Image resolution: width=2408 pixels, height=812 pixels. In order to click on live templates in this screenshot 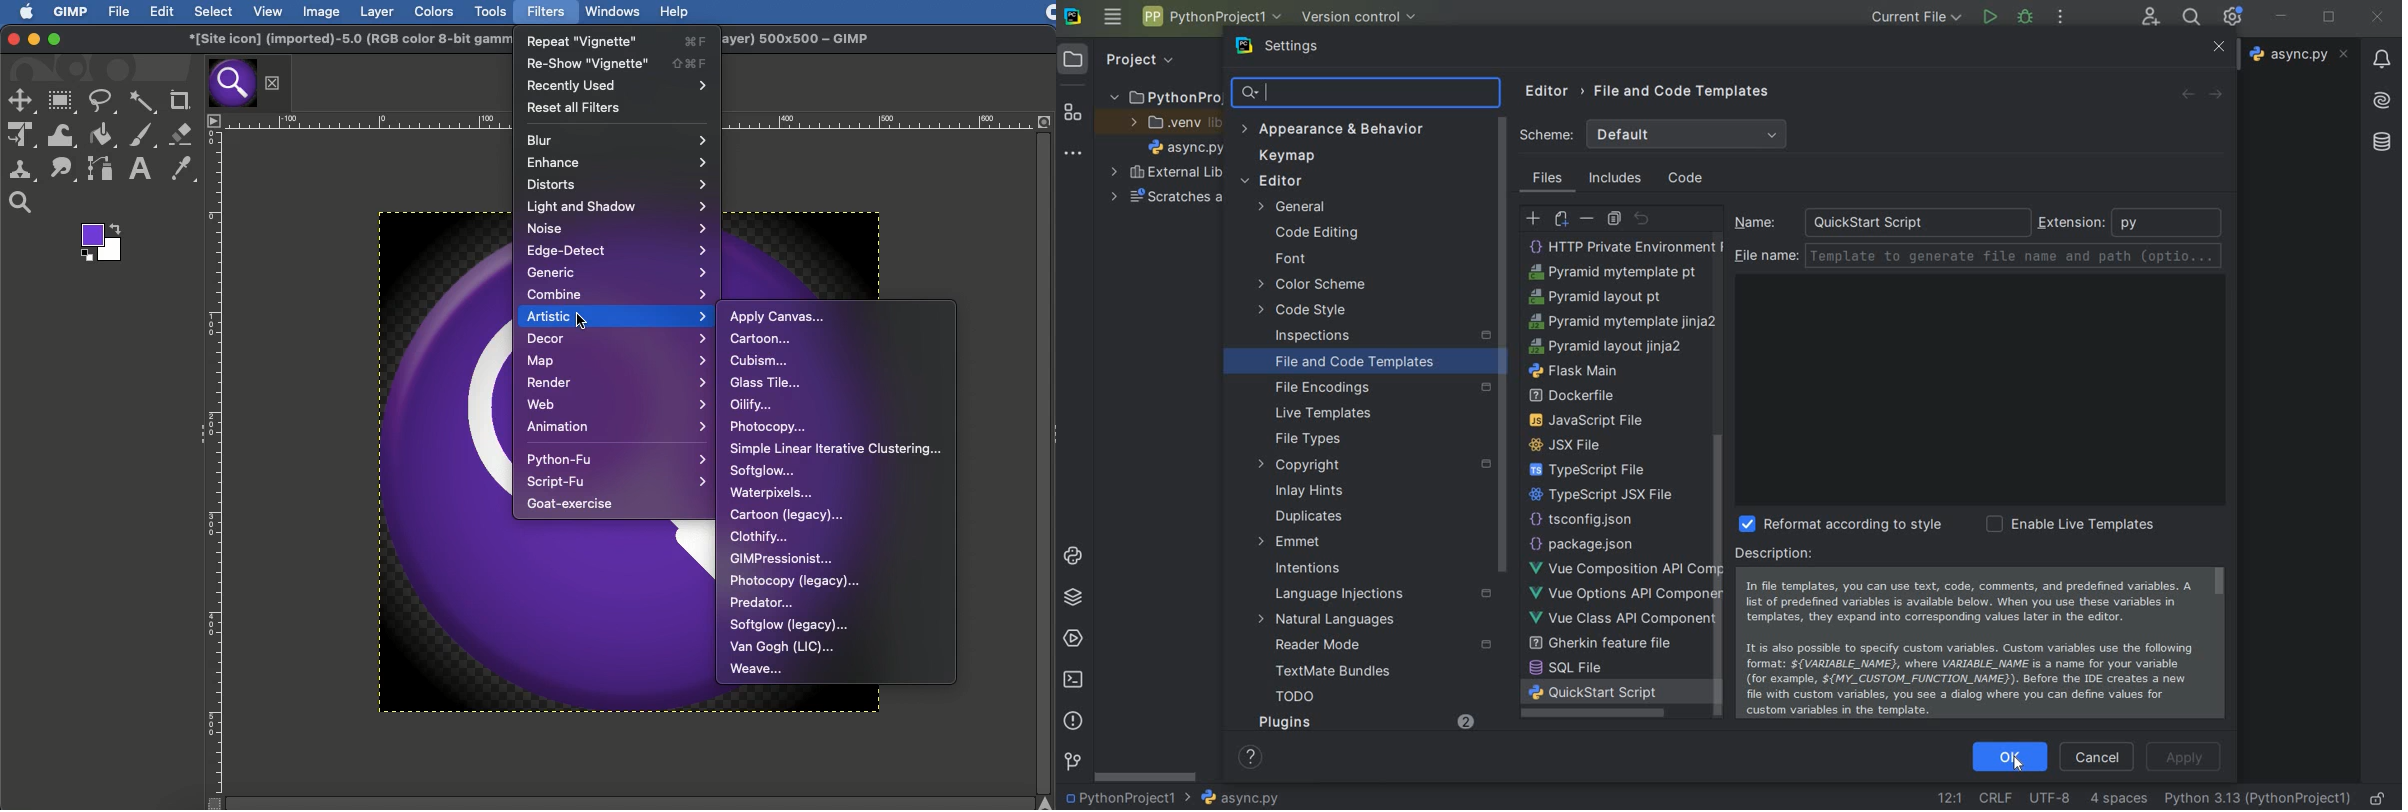, I will do `click(1335, 414)`.